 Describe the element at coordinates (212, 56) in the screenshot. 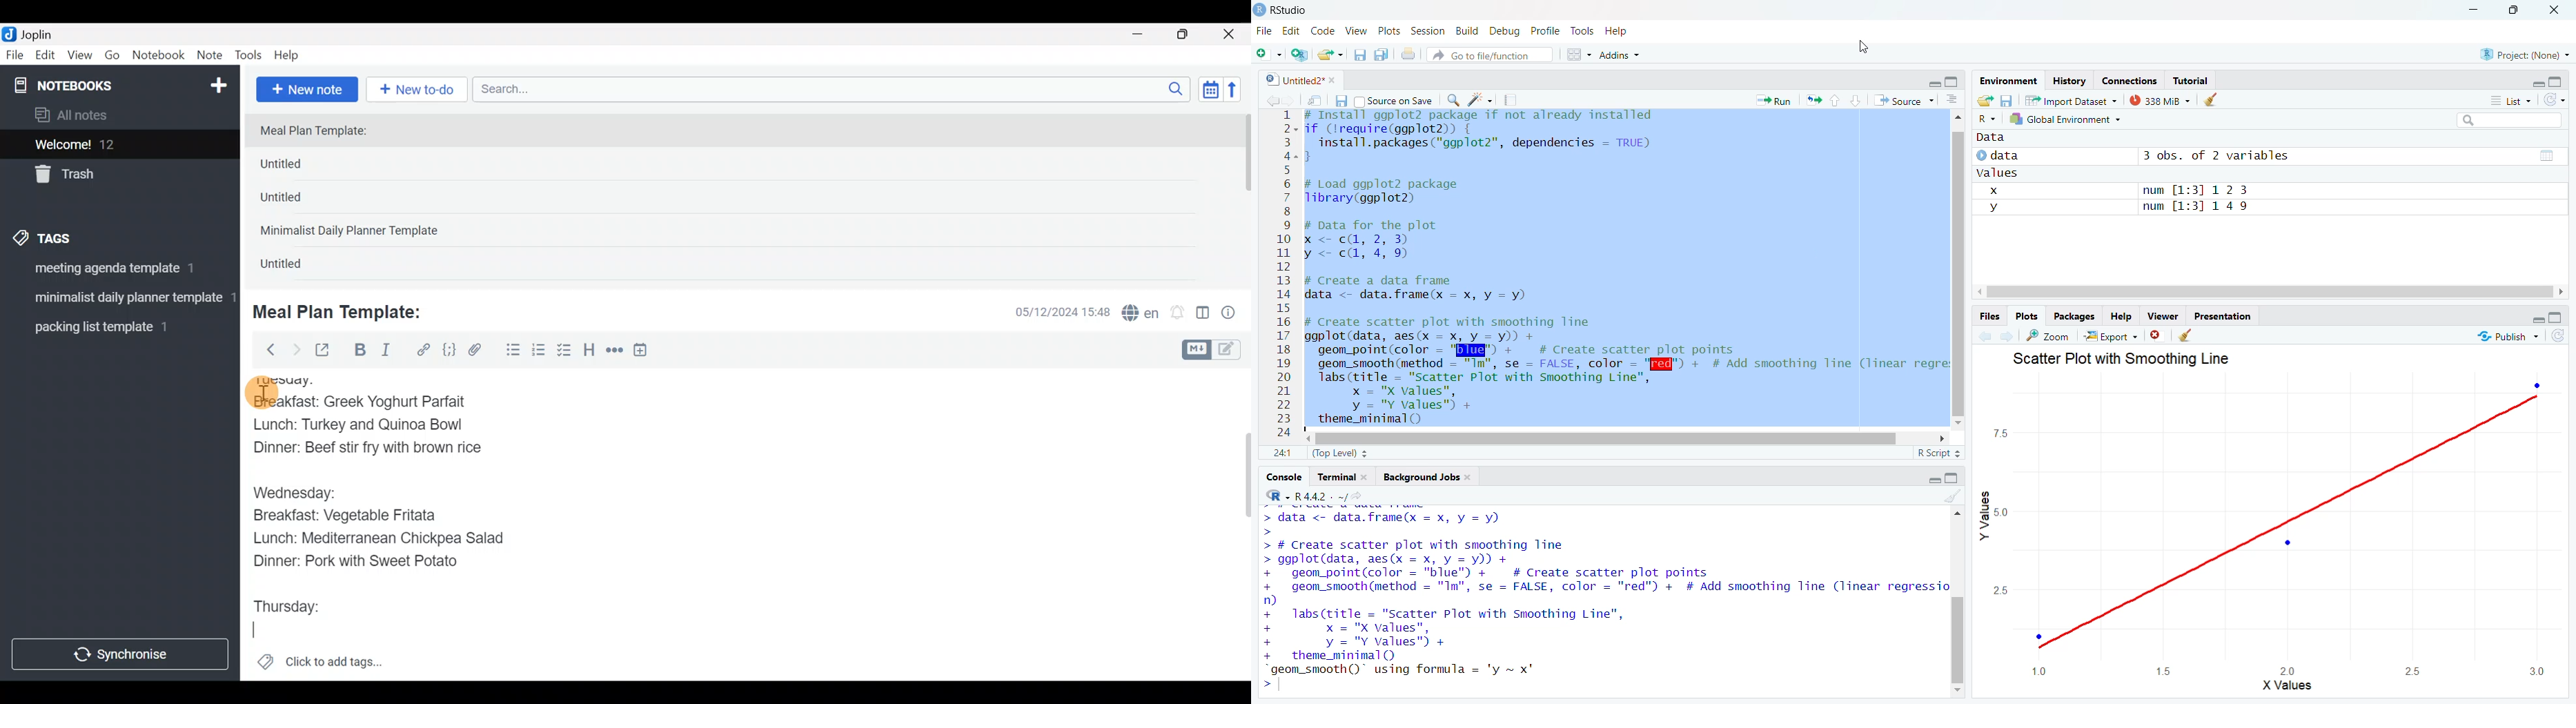

I see `Note` at that location.